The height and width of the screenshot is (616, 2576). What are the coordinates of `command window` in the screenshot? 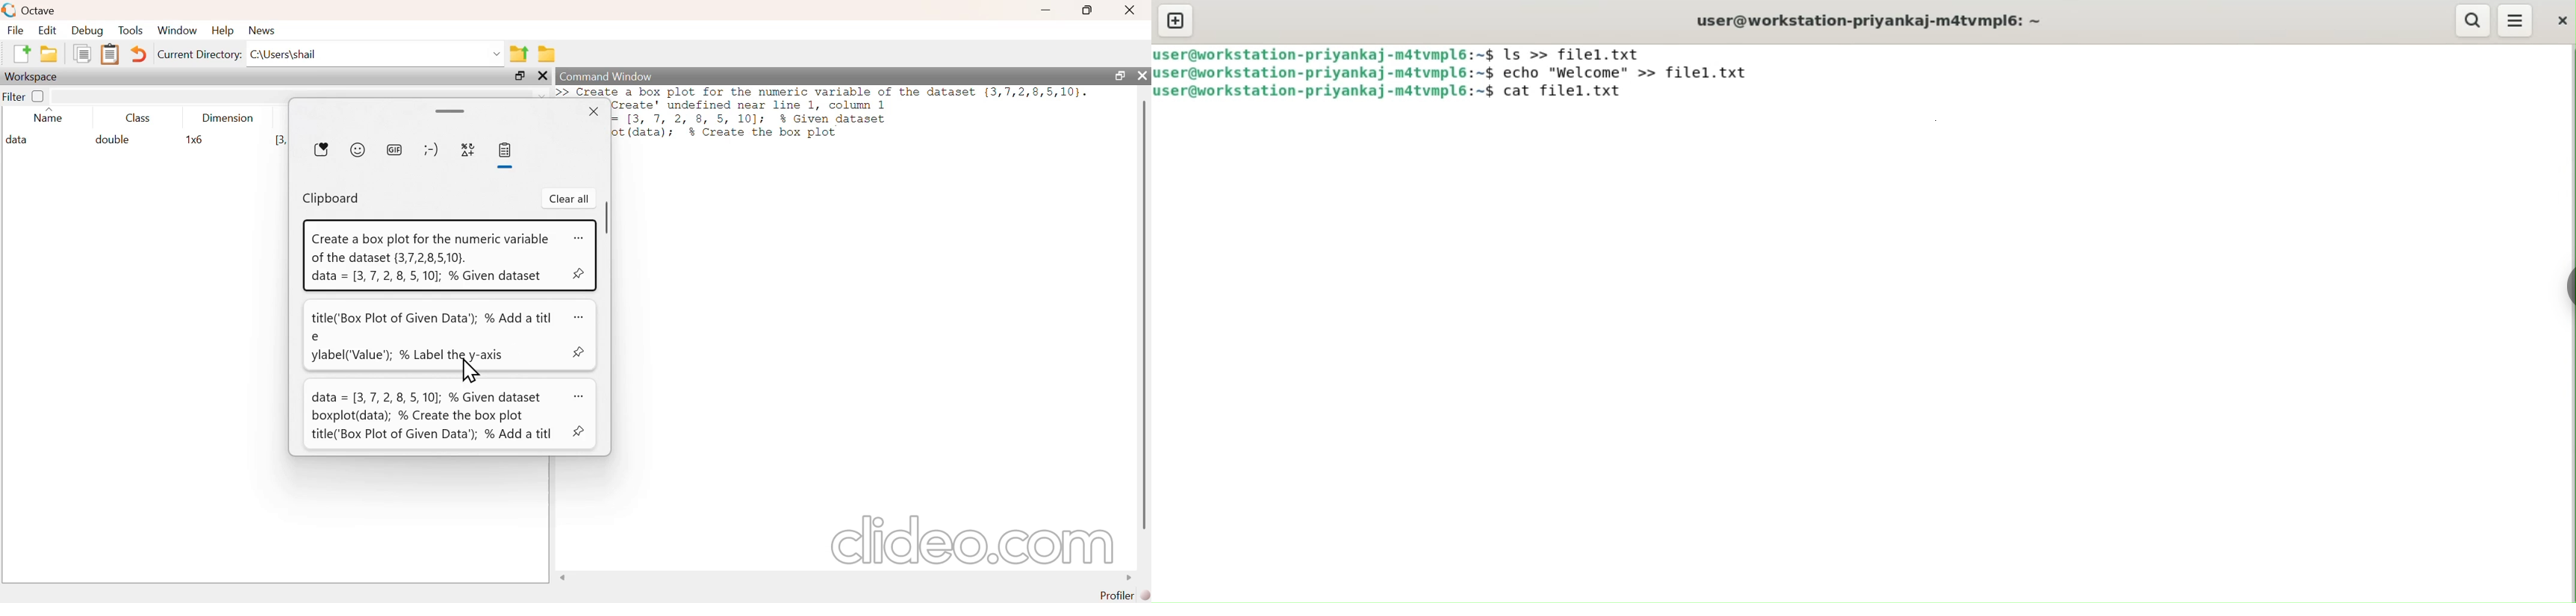 It's located at (612, 76).